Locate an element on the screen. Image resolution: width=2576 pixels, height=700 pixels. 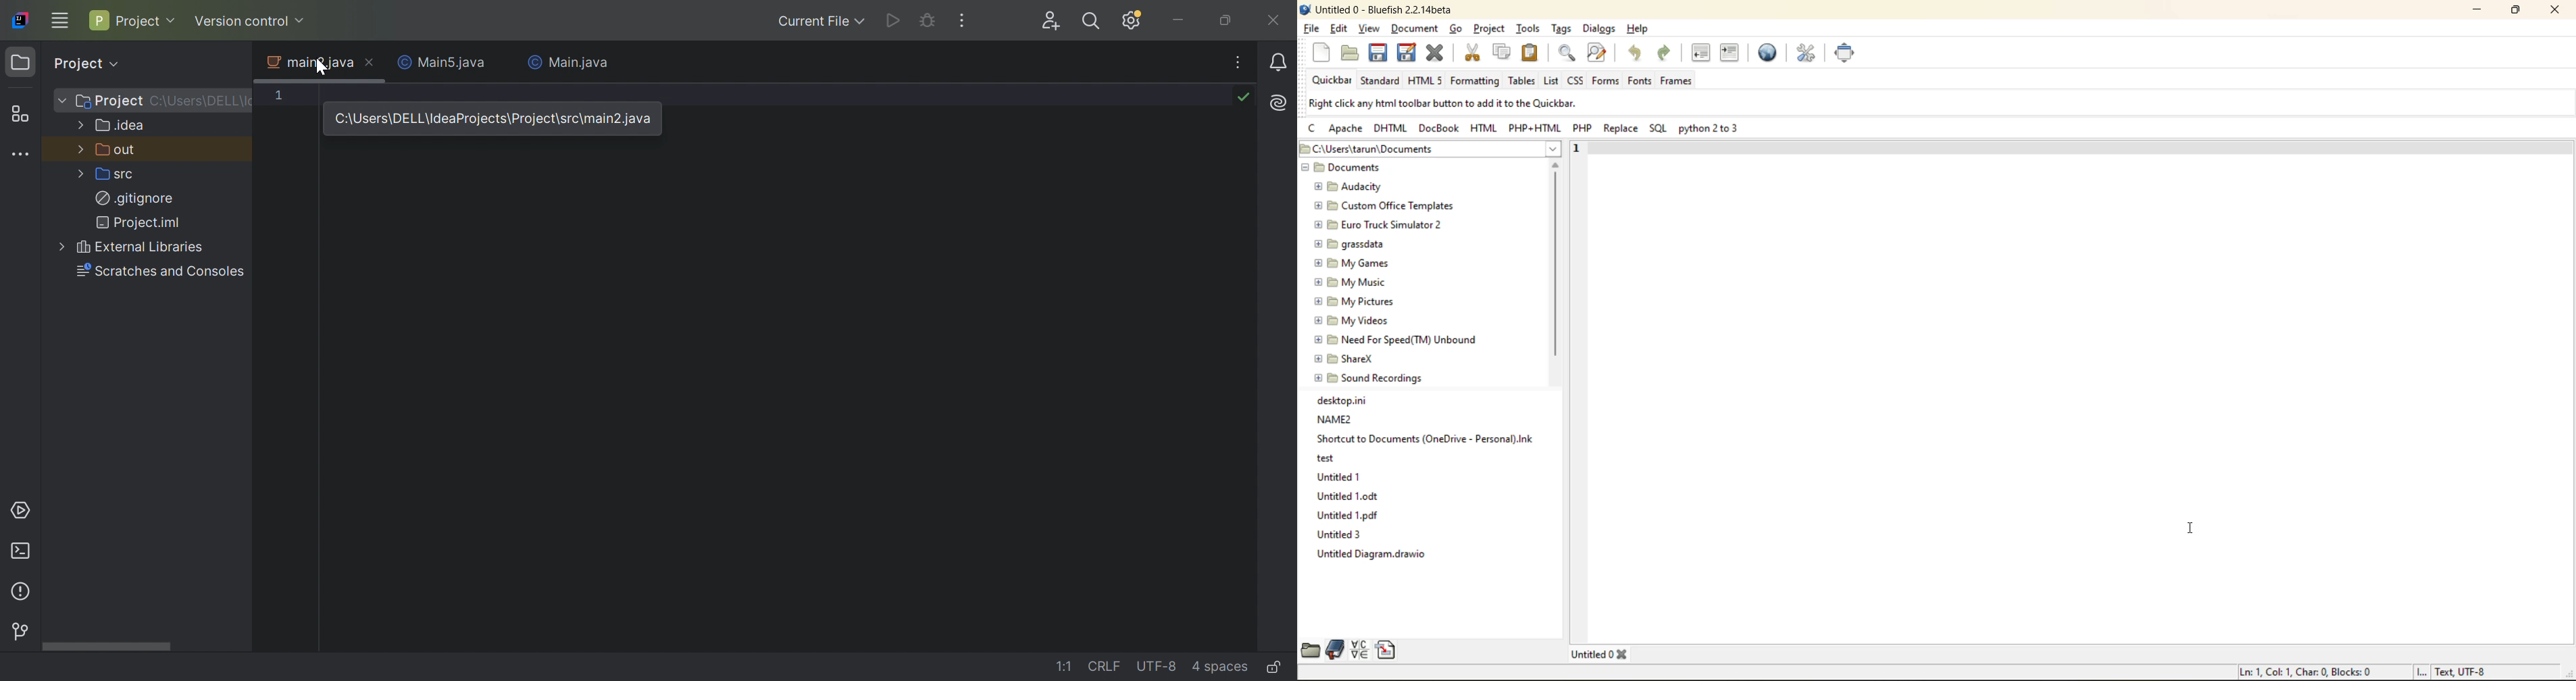
# B My Pictures is located at coordinates (1355, 301).